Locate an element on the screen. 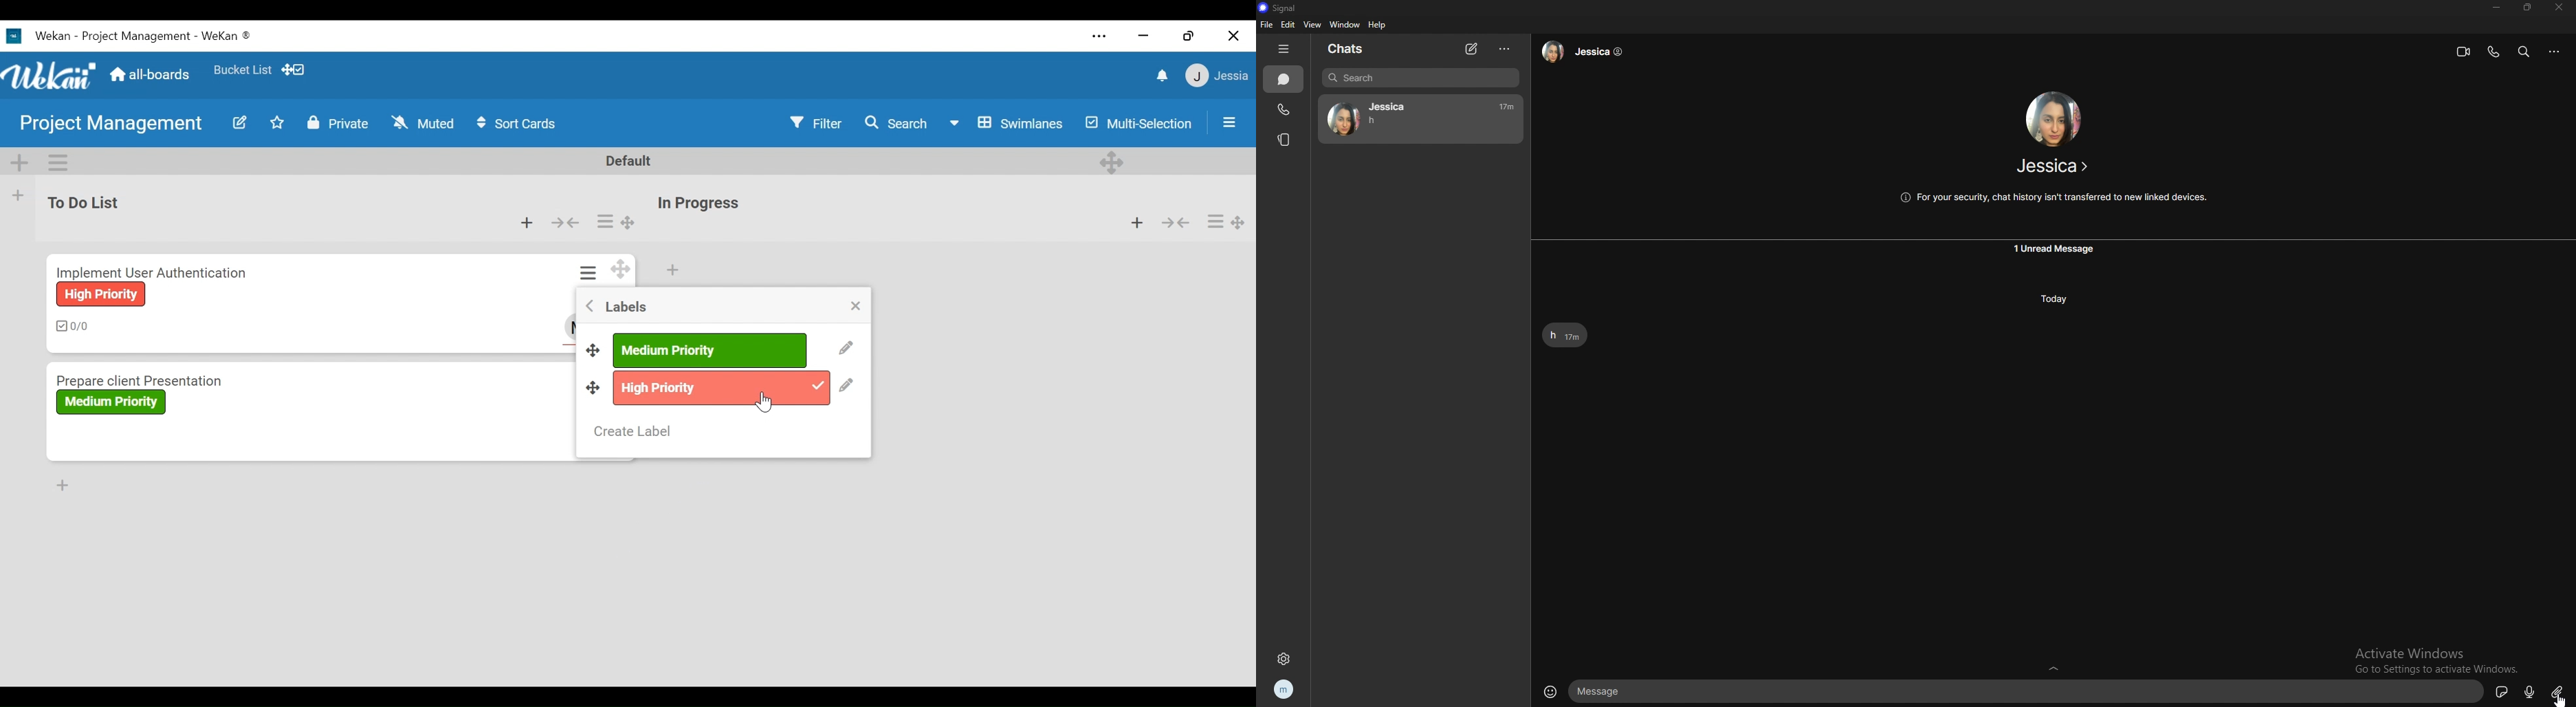 This screenshot has width=2576, height=728. Labels is located at coordinates (628, 307).